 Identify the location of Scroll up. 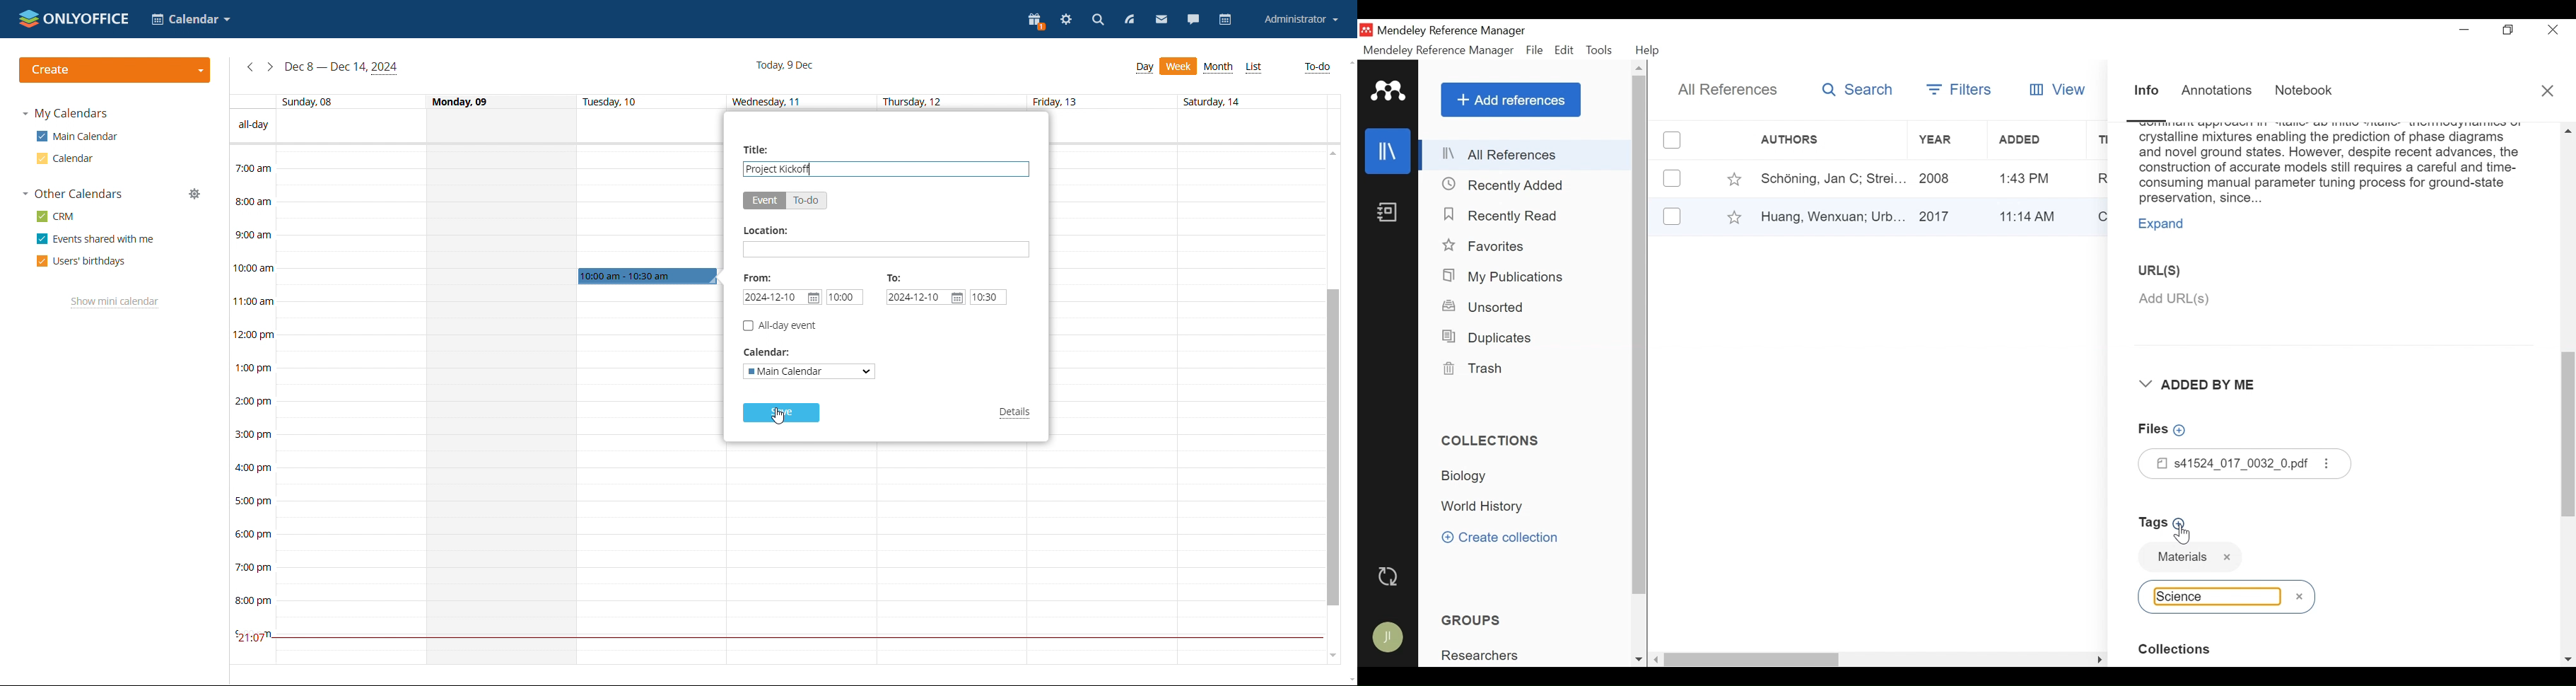
(1640, 67).